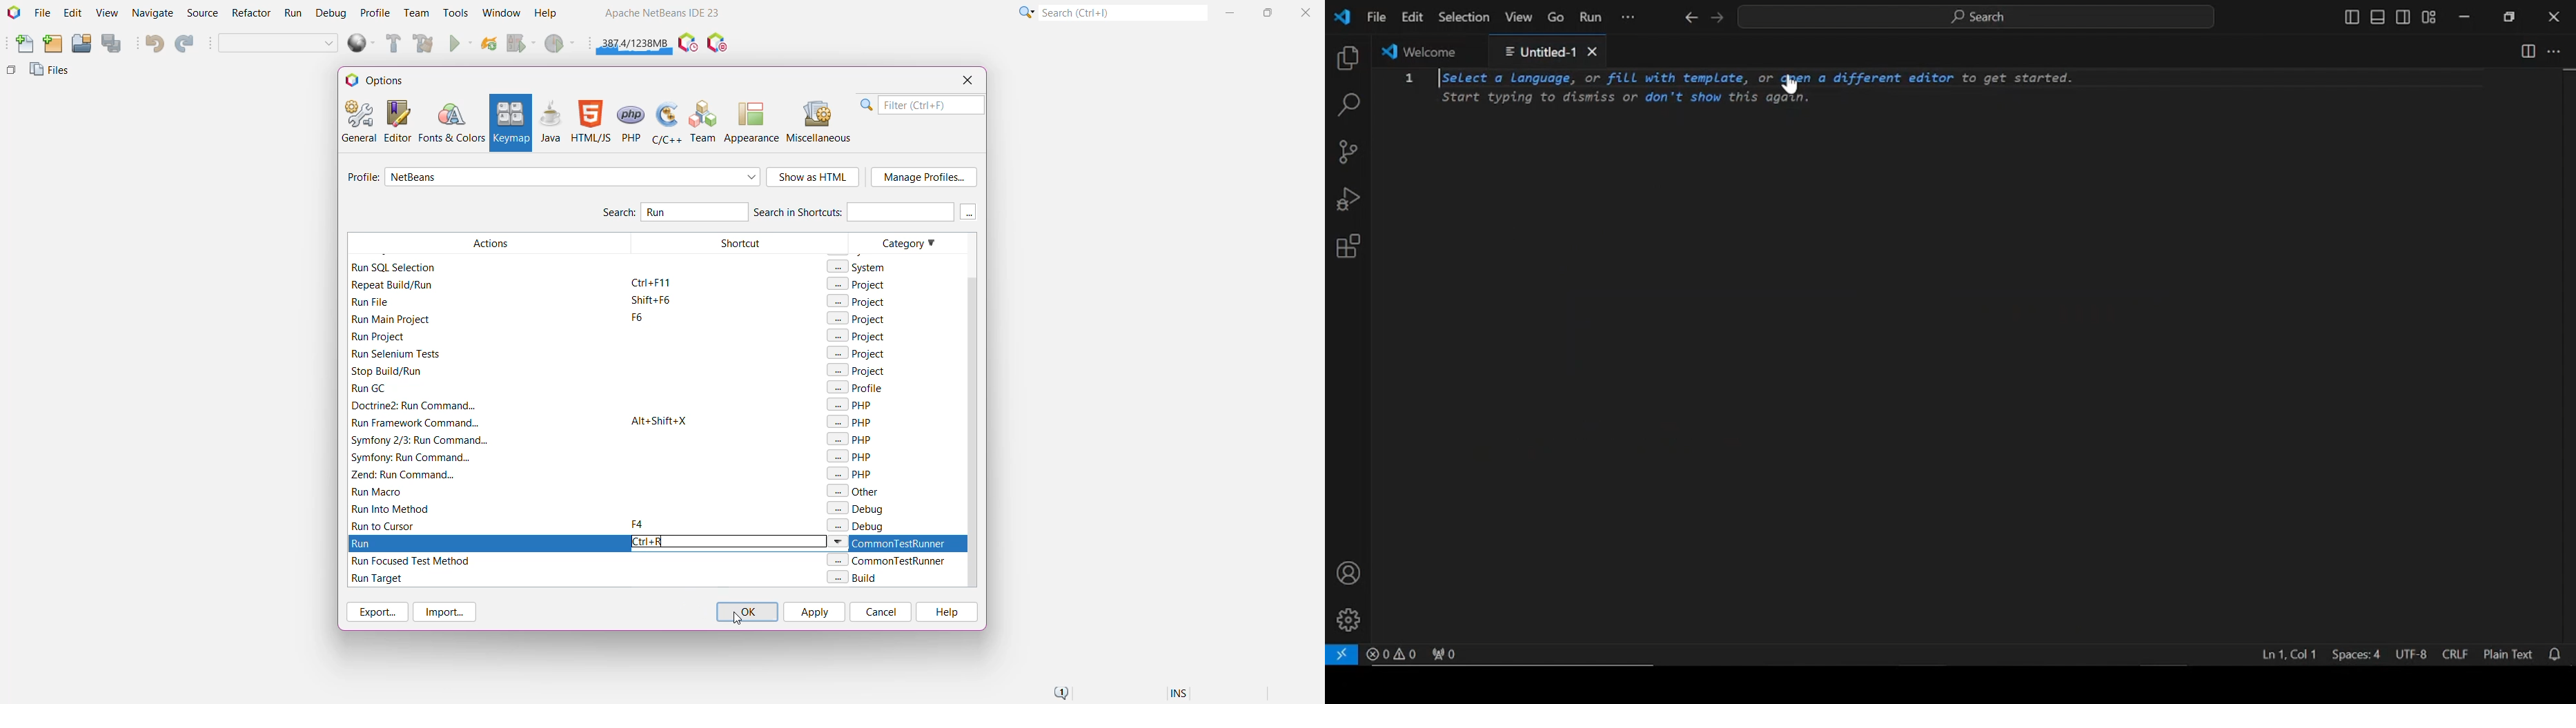 Image resolution: width=2576 pixels, height=728 pixels. Describe the element at coordinates (1411, 17) in the screenshot. I see `edit` at that location.